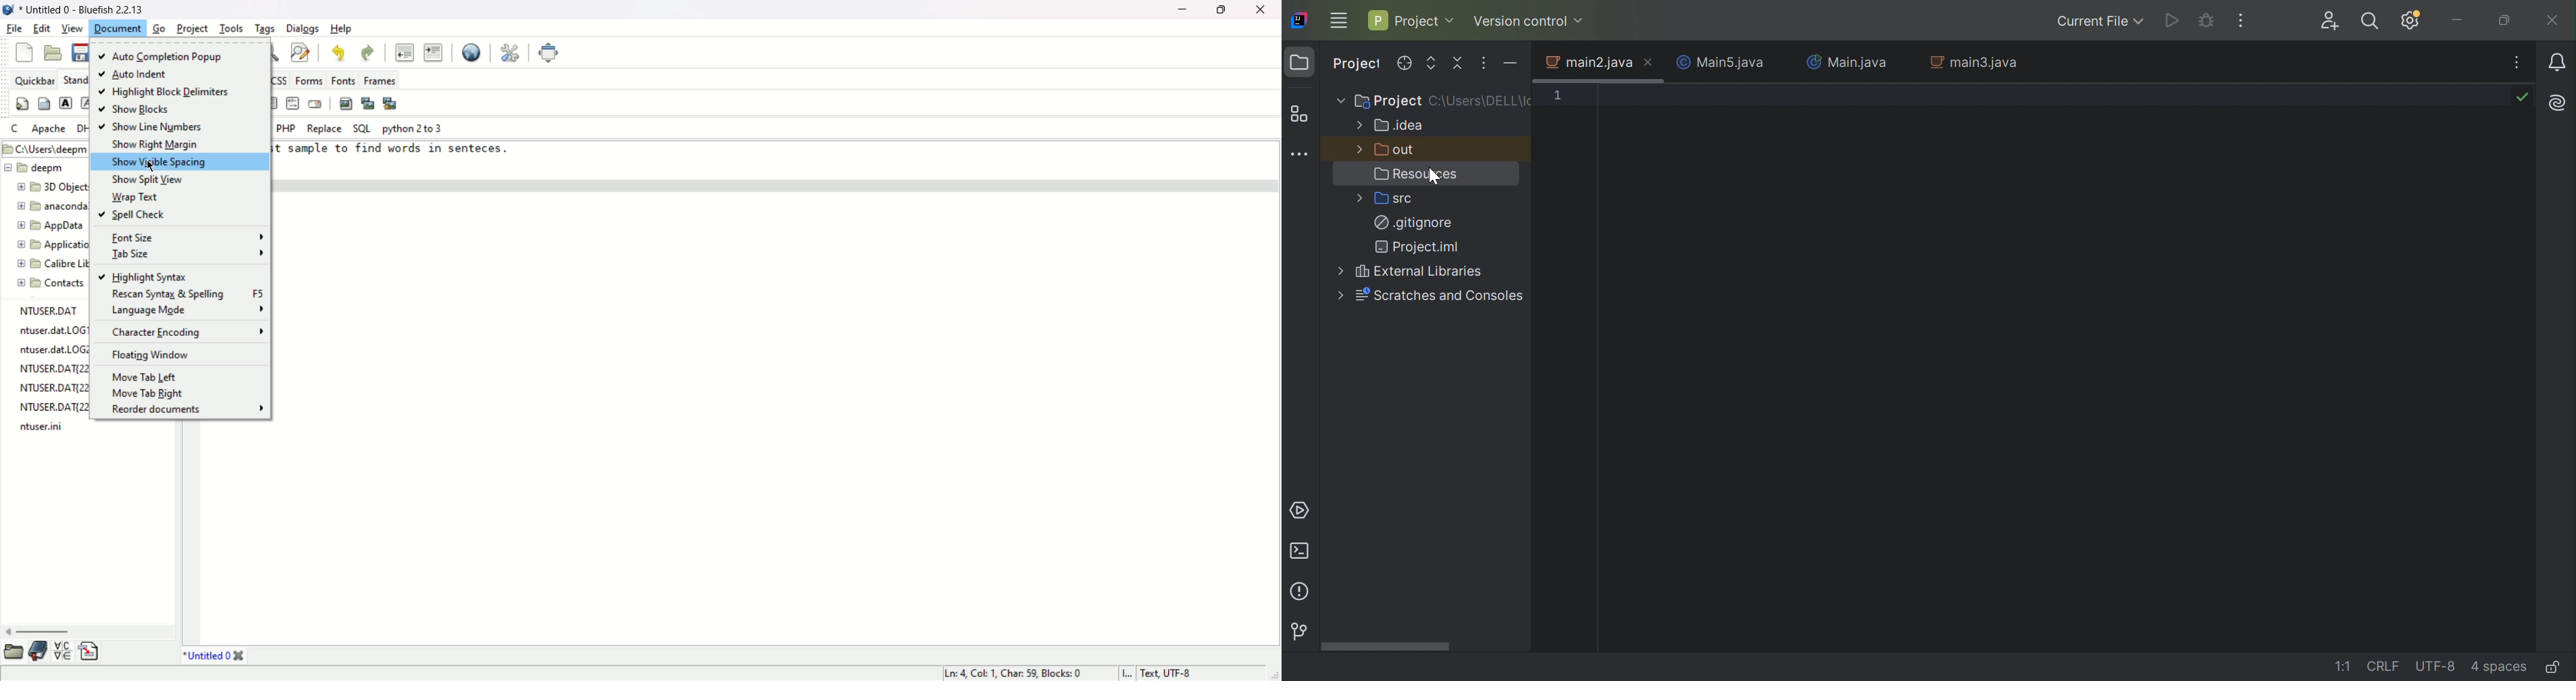 The width and height of the screenshot is (2576, 700). I want to click on fullscreen, so click(549, 53).